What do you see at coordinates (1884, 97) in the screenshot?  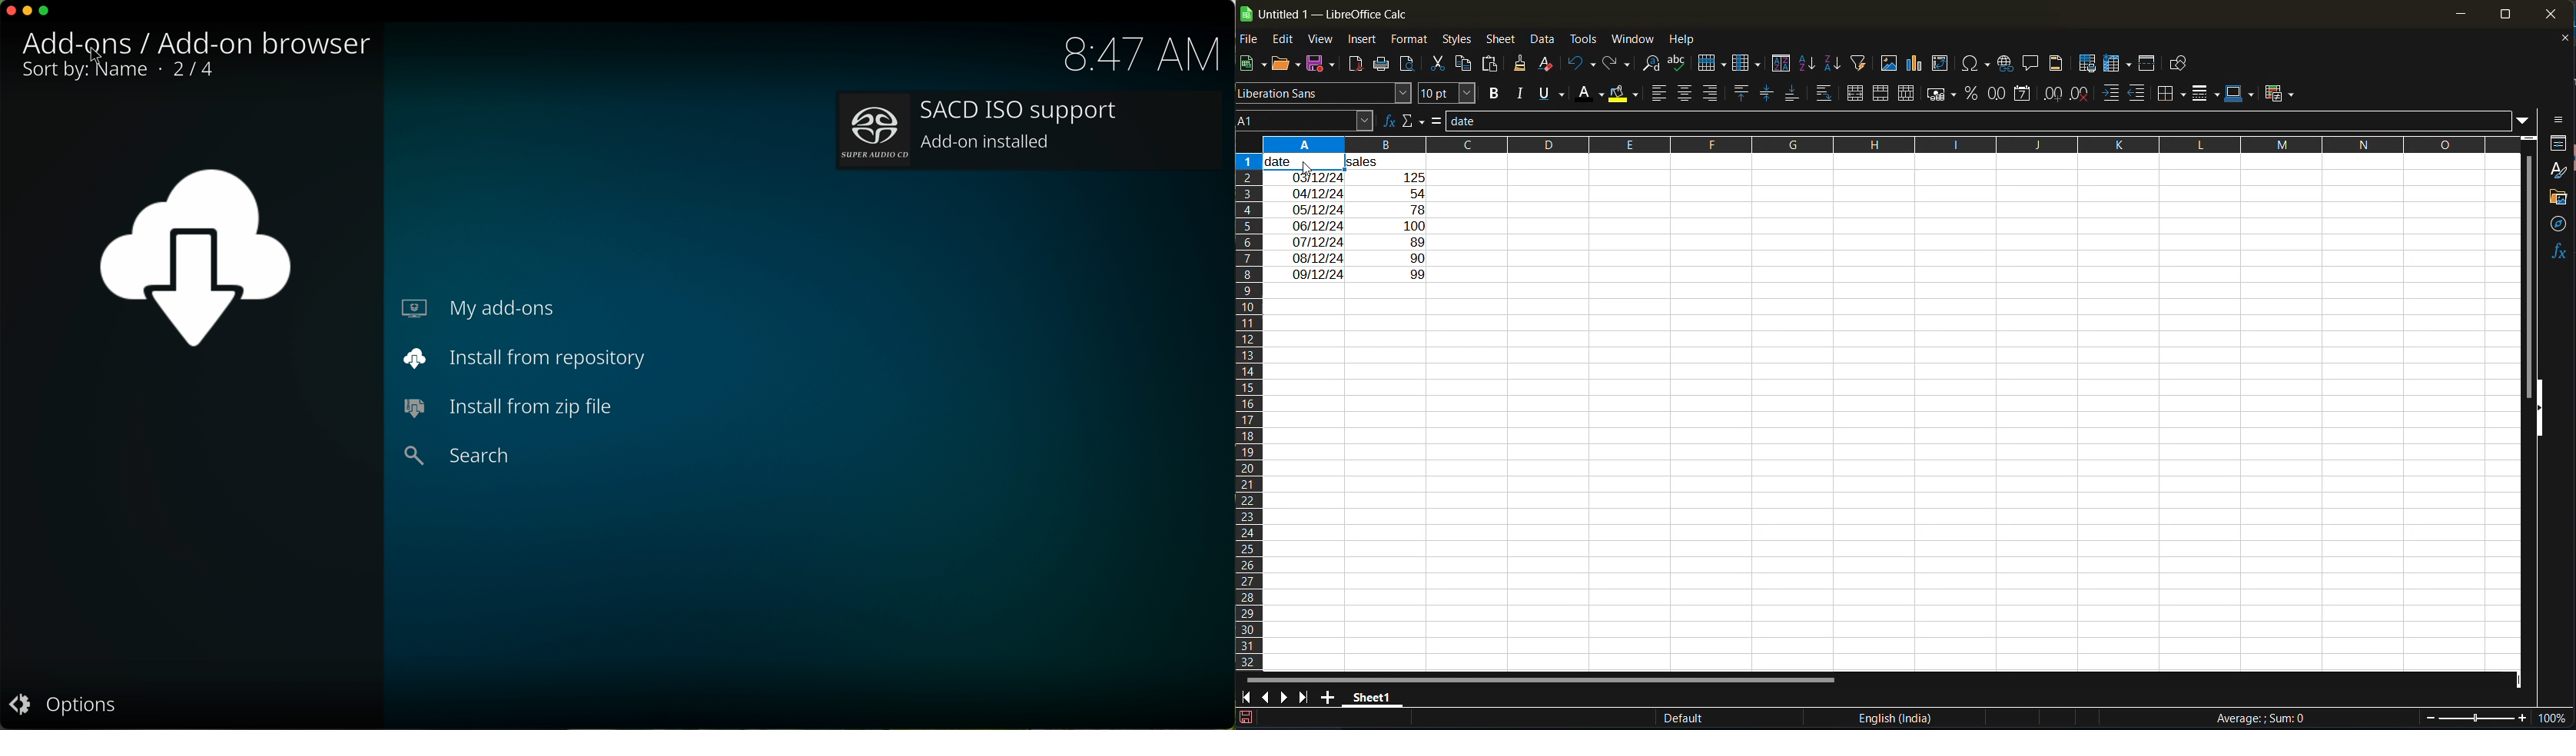 I see `merge cells` at bounding box center [1884, 97].